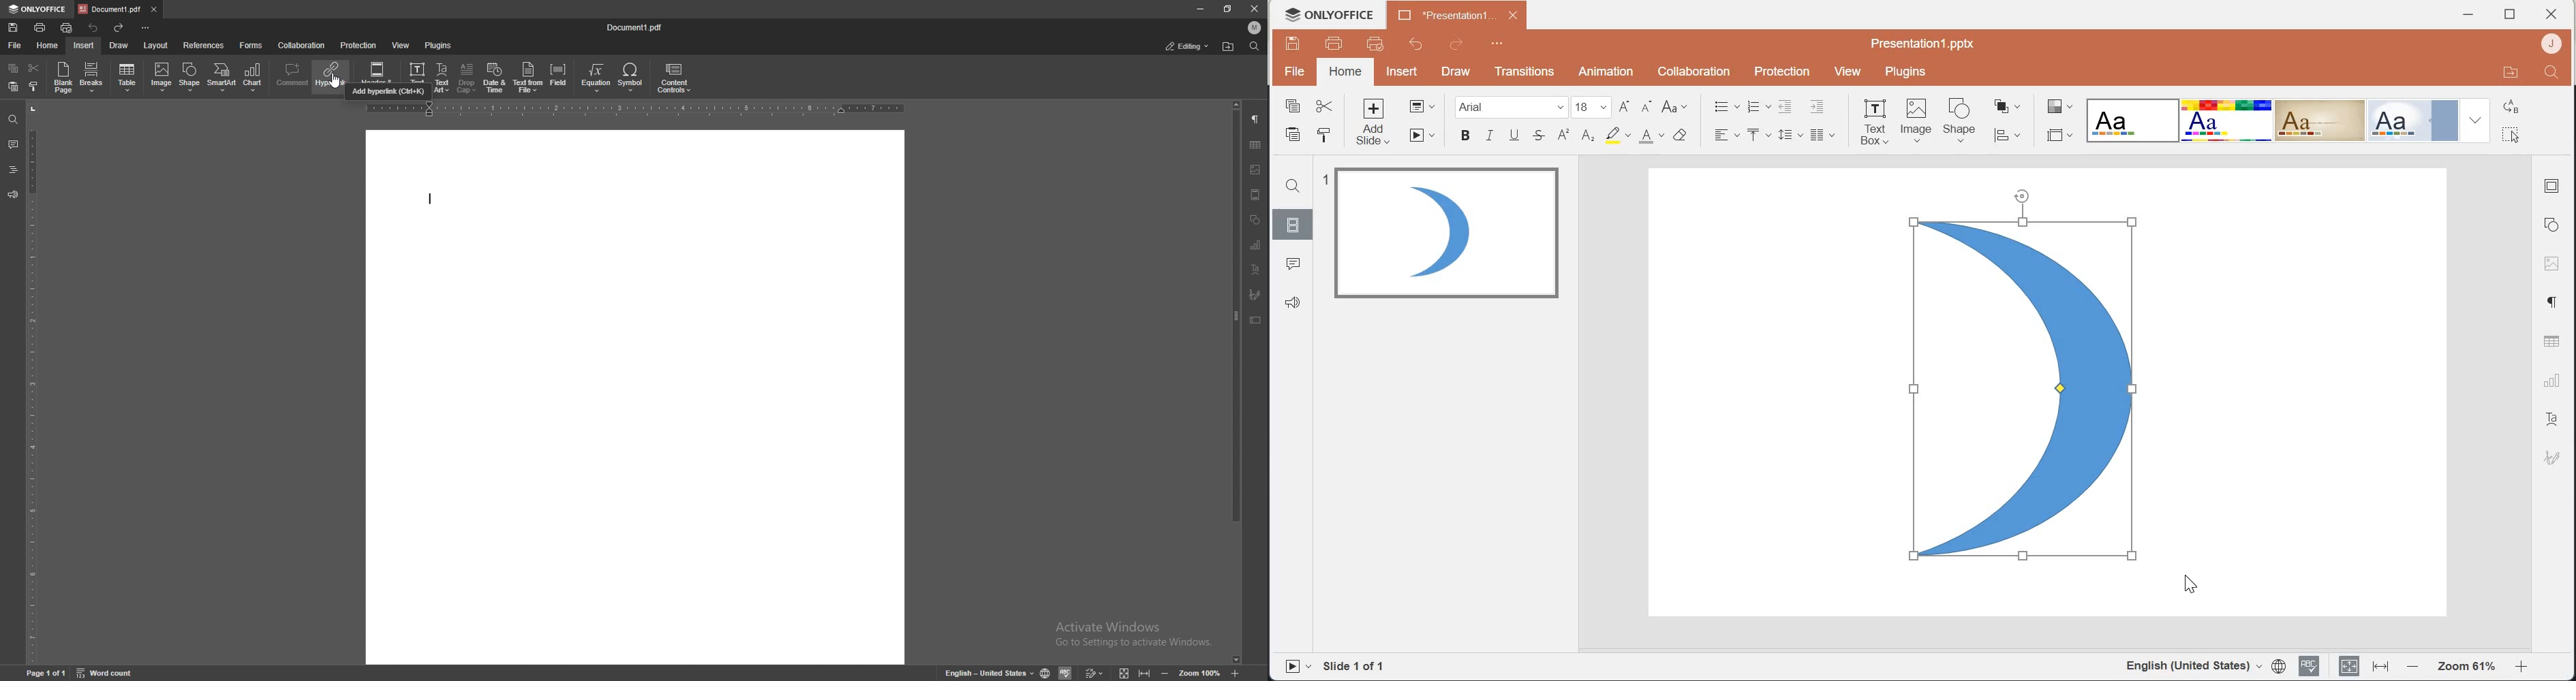  Describe the element at coordinates (1328, 14) in the screenshot. I see `Logo` at that location.